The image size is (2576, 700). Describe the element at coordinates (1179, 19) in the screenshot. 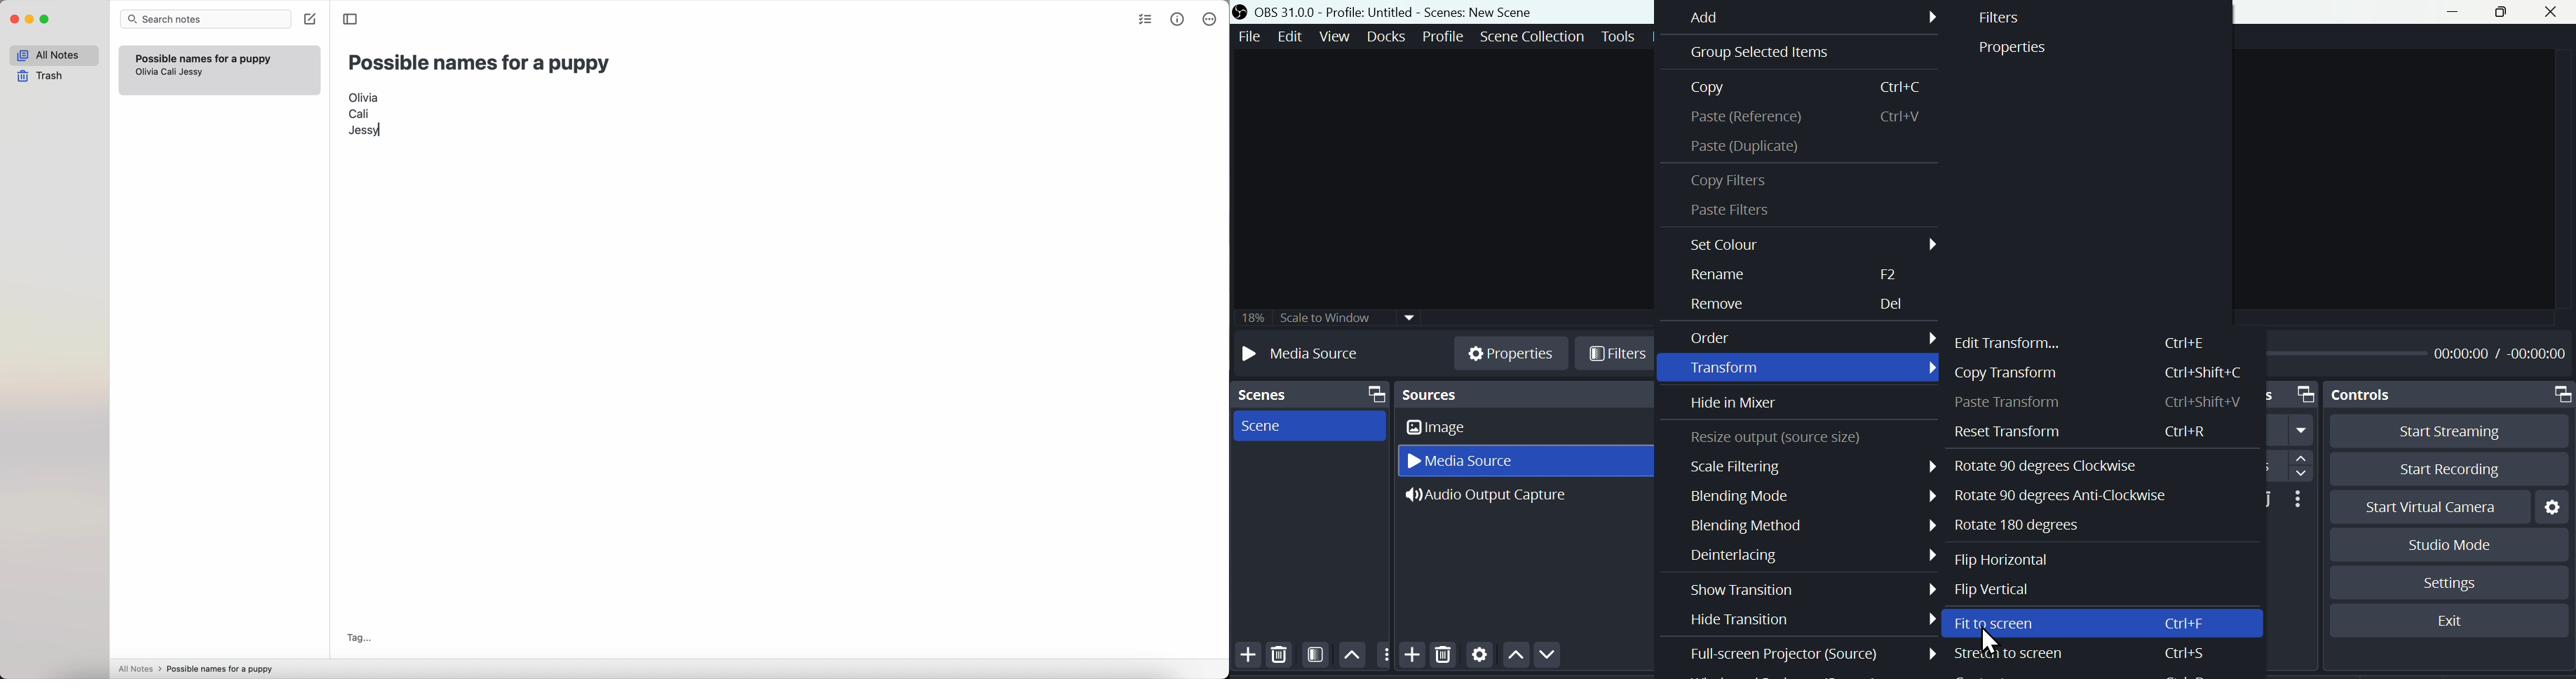

I see `metrics` at that location.